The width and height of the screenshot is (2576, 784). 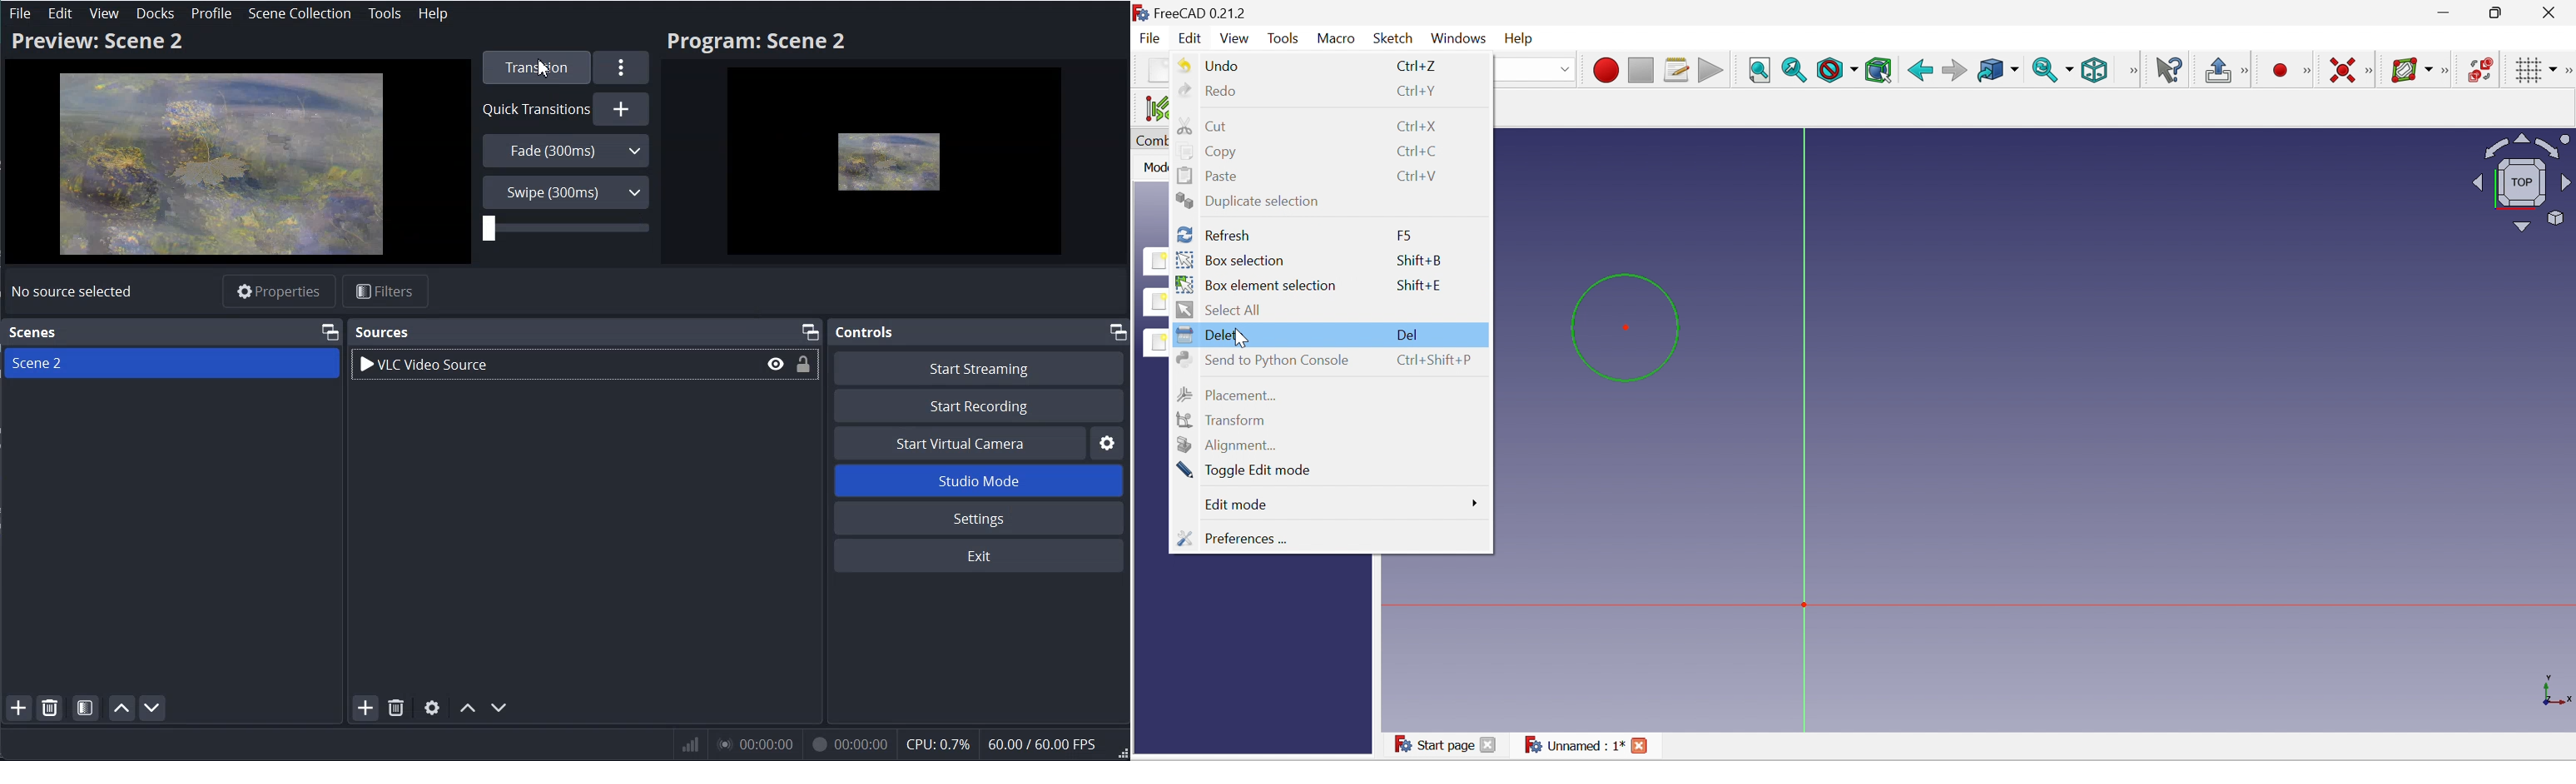 What do you see at coordinates (980, 405) in the screenshot?
I see `Start Recording` at bounding box center [980, 405].